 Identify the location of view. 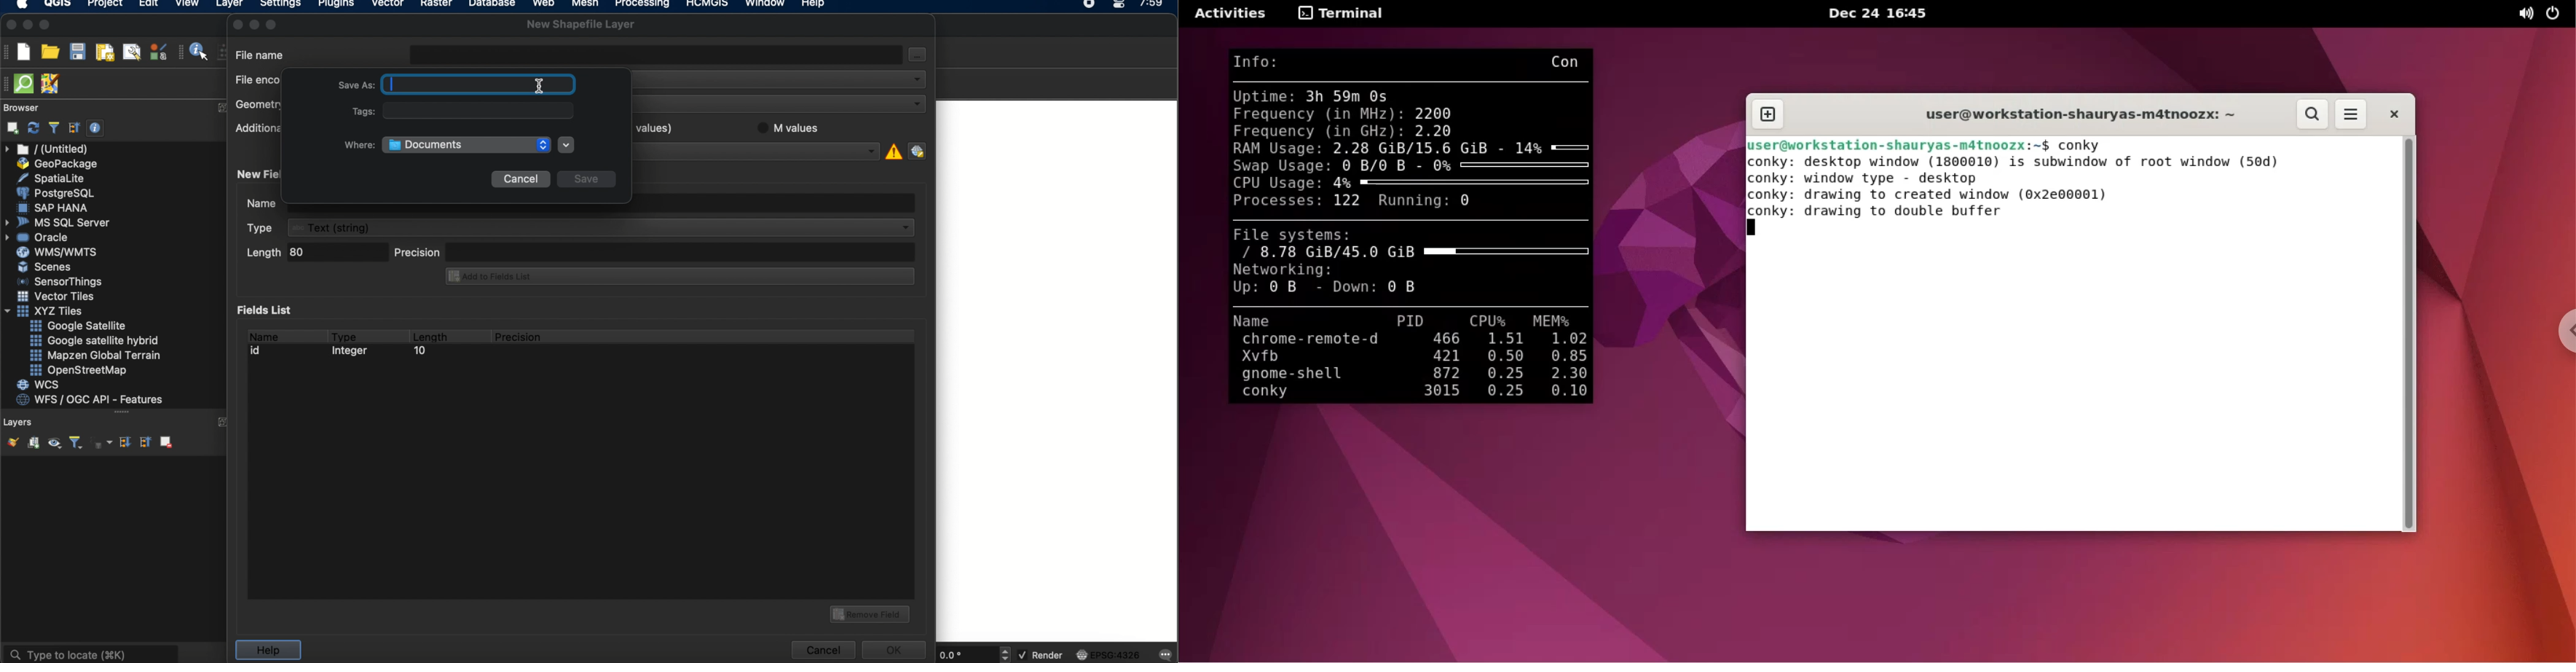
(187, 5).